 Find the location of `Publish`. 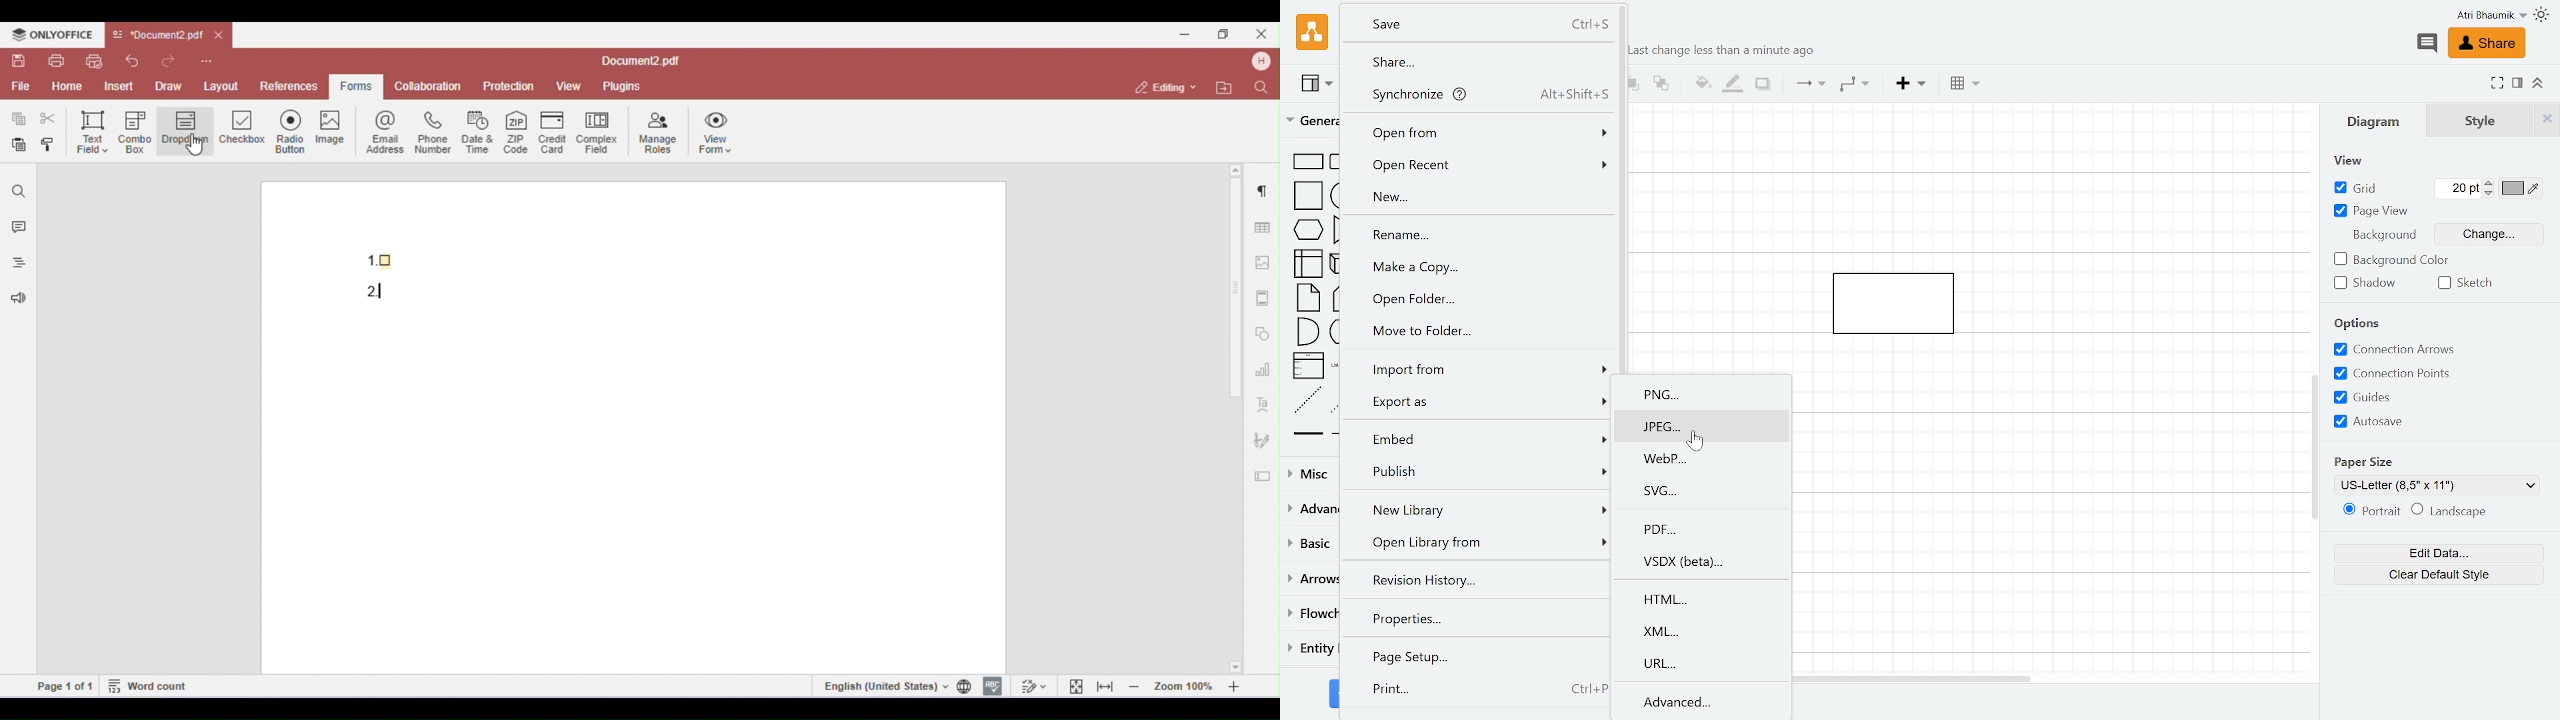

Publish is located at coordinates (1477, 474).